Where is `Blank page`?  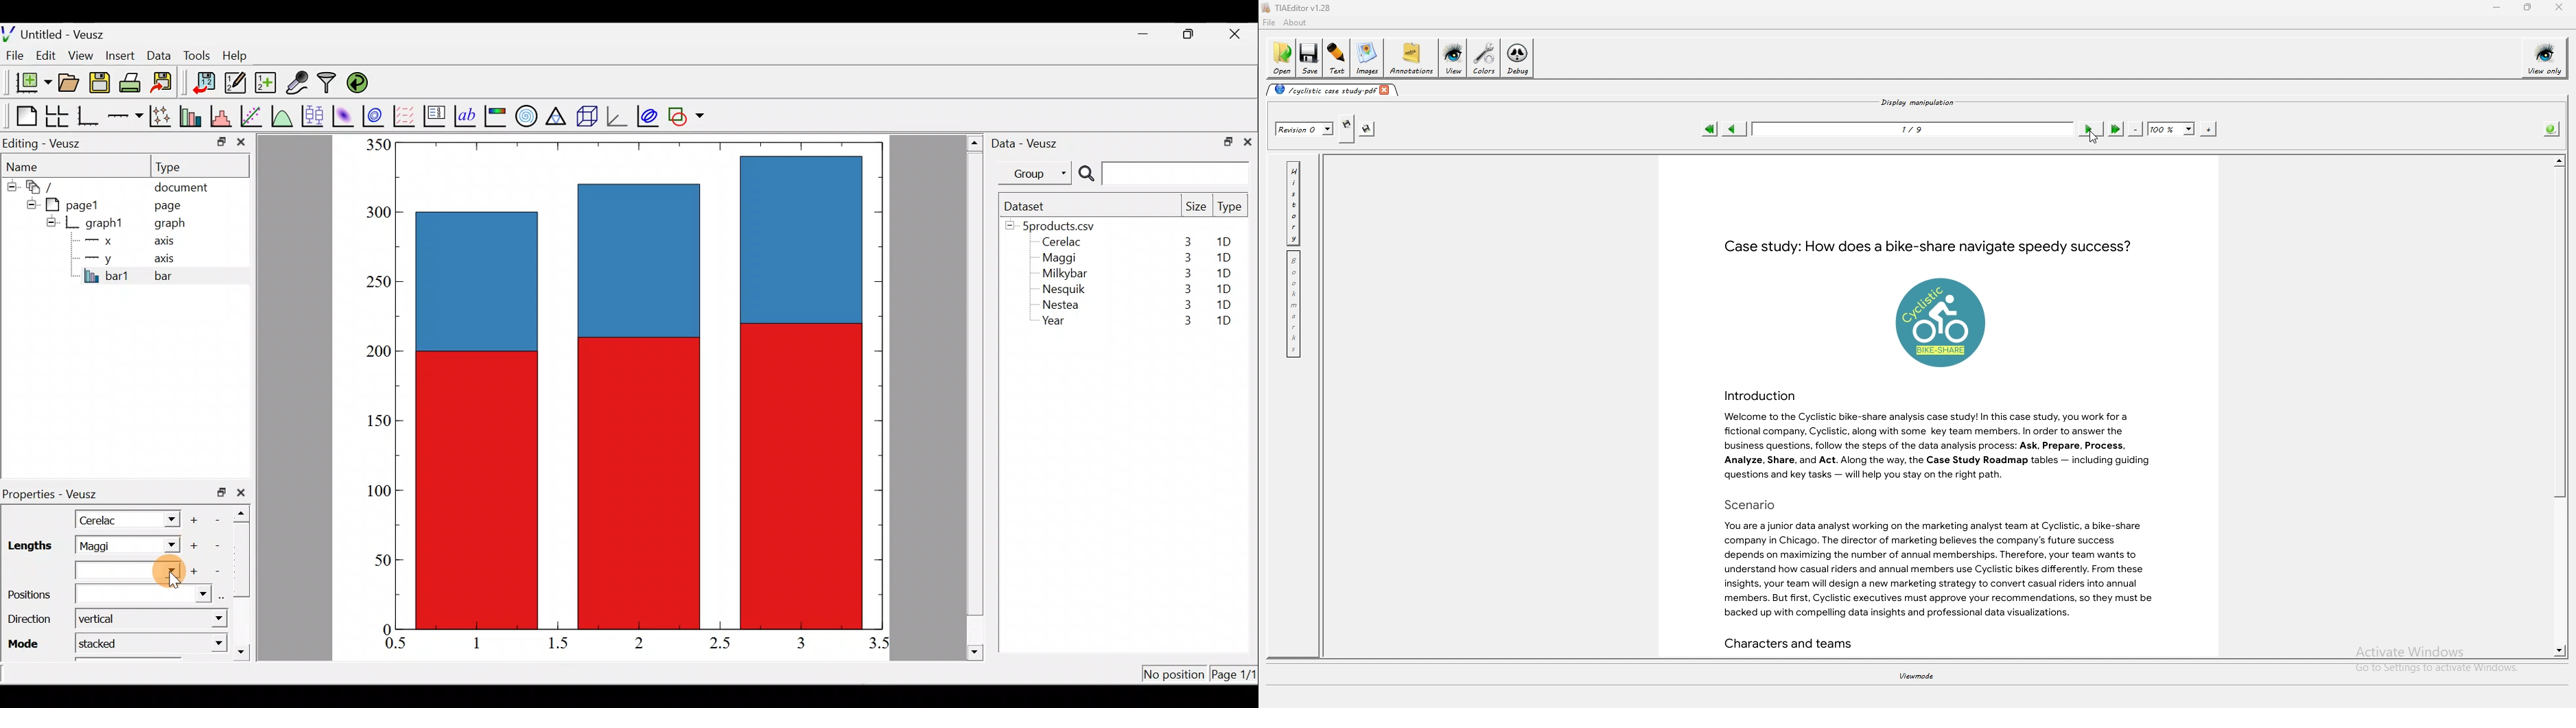 Blank page is located at coordinates (23, 116).